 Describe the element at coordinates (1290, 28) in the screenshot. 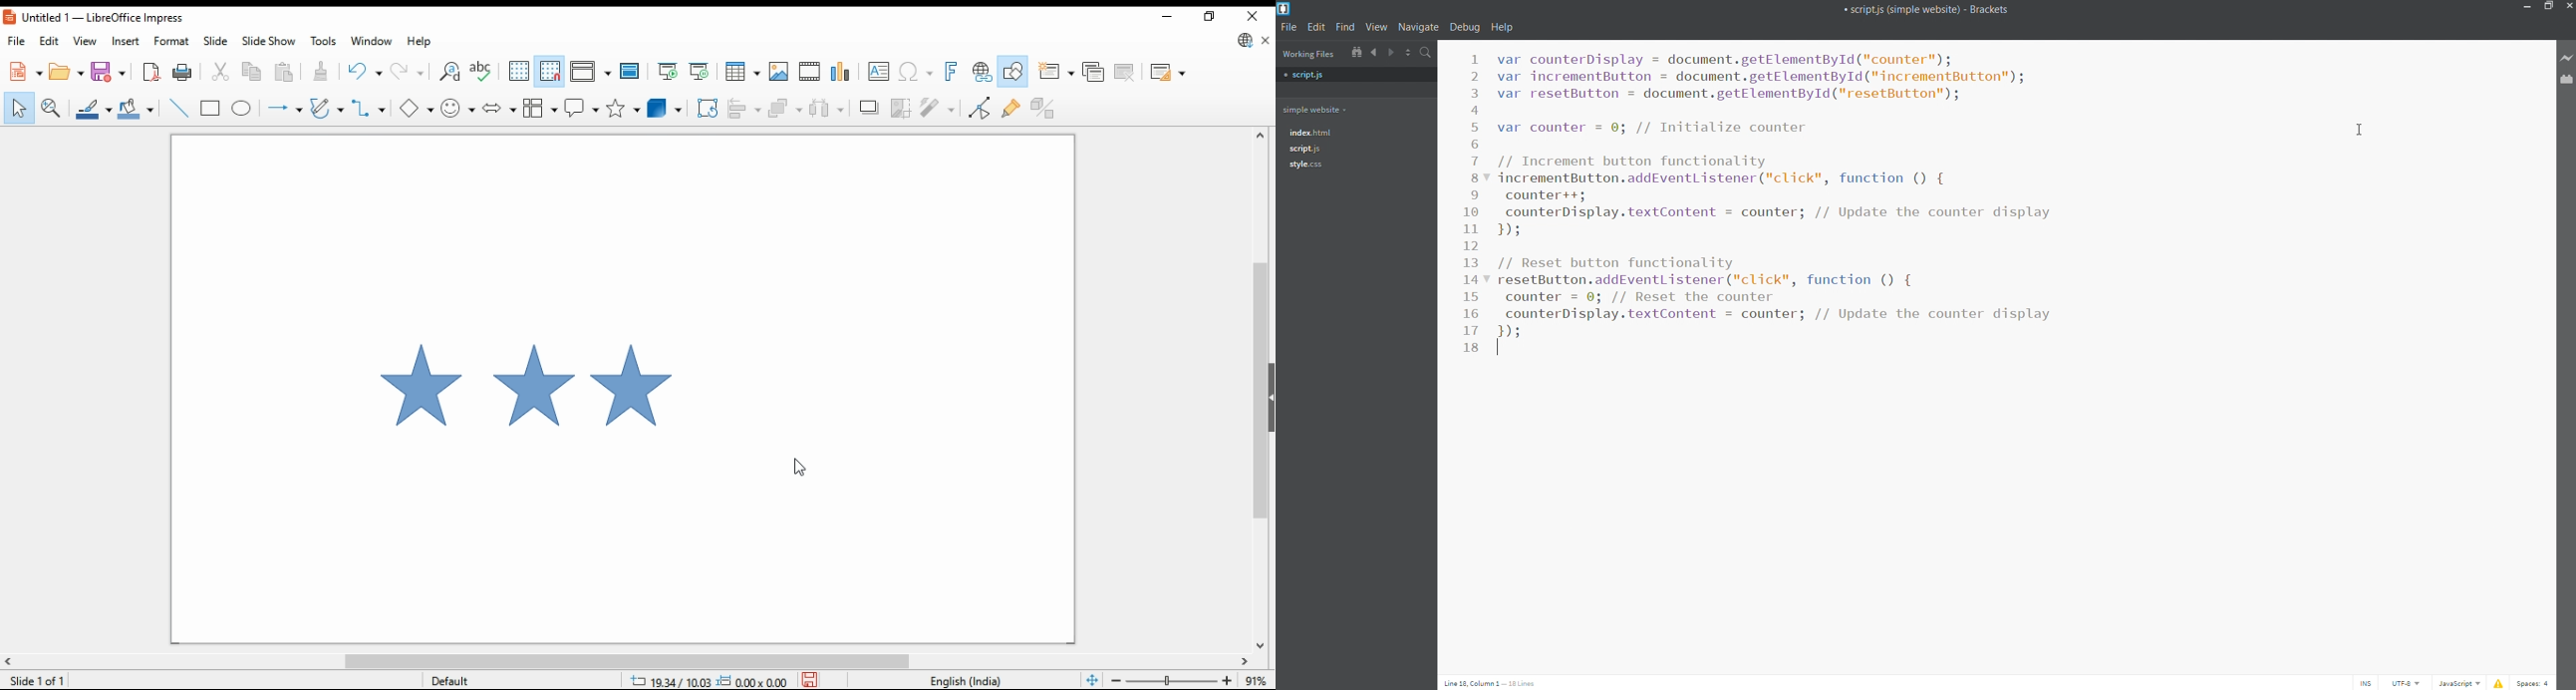

I see `file` at that location.